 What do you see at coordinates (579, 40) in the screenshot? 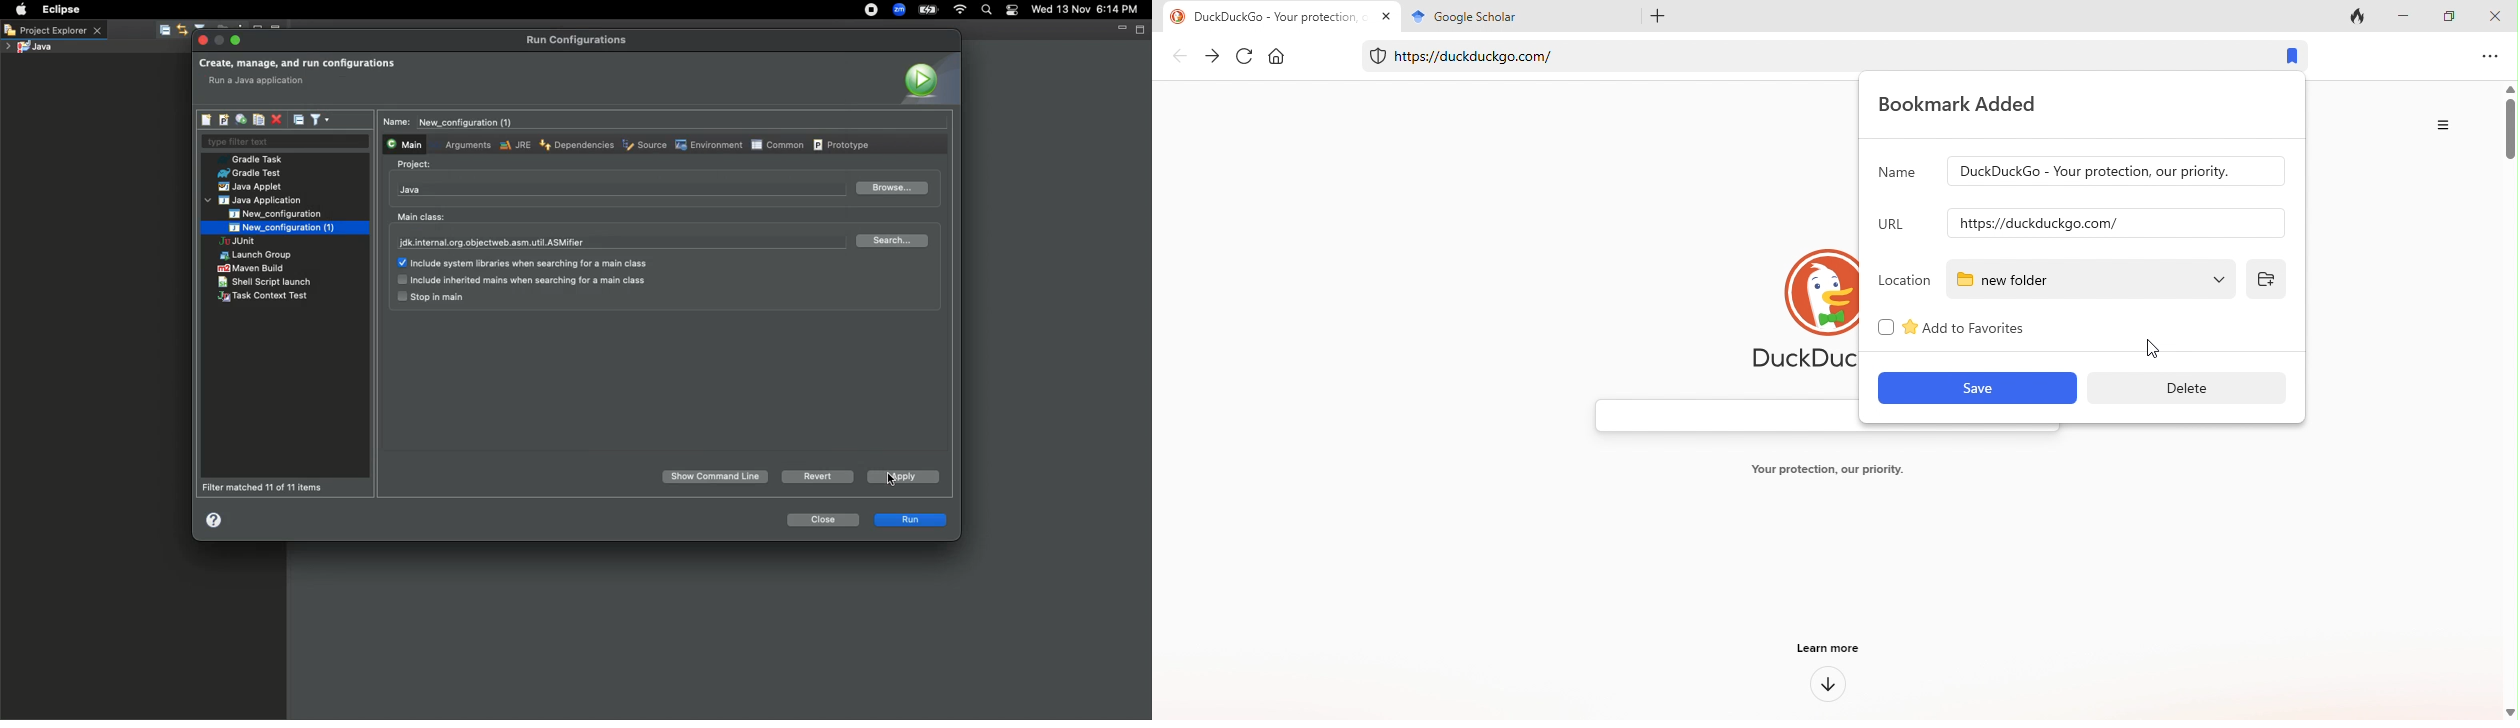
I see `Run configurations` at bounding box center [579, 40].